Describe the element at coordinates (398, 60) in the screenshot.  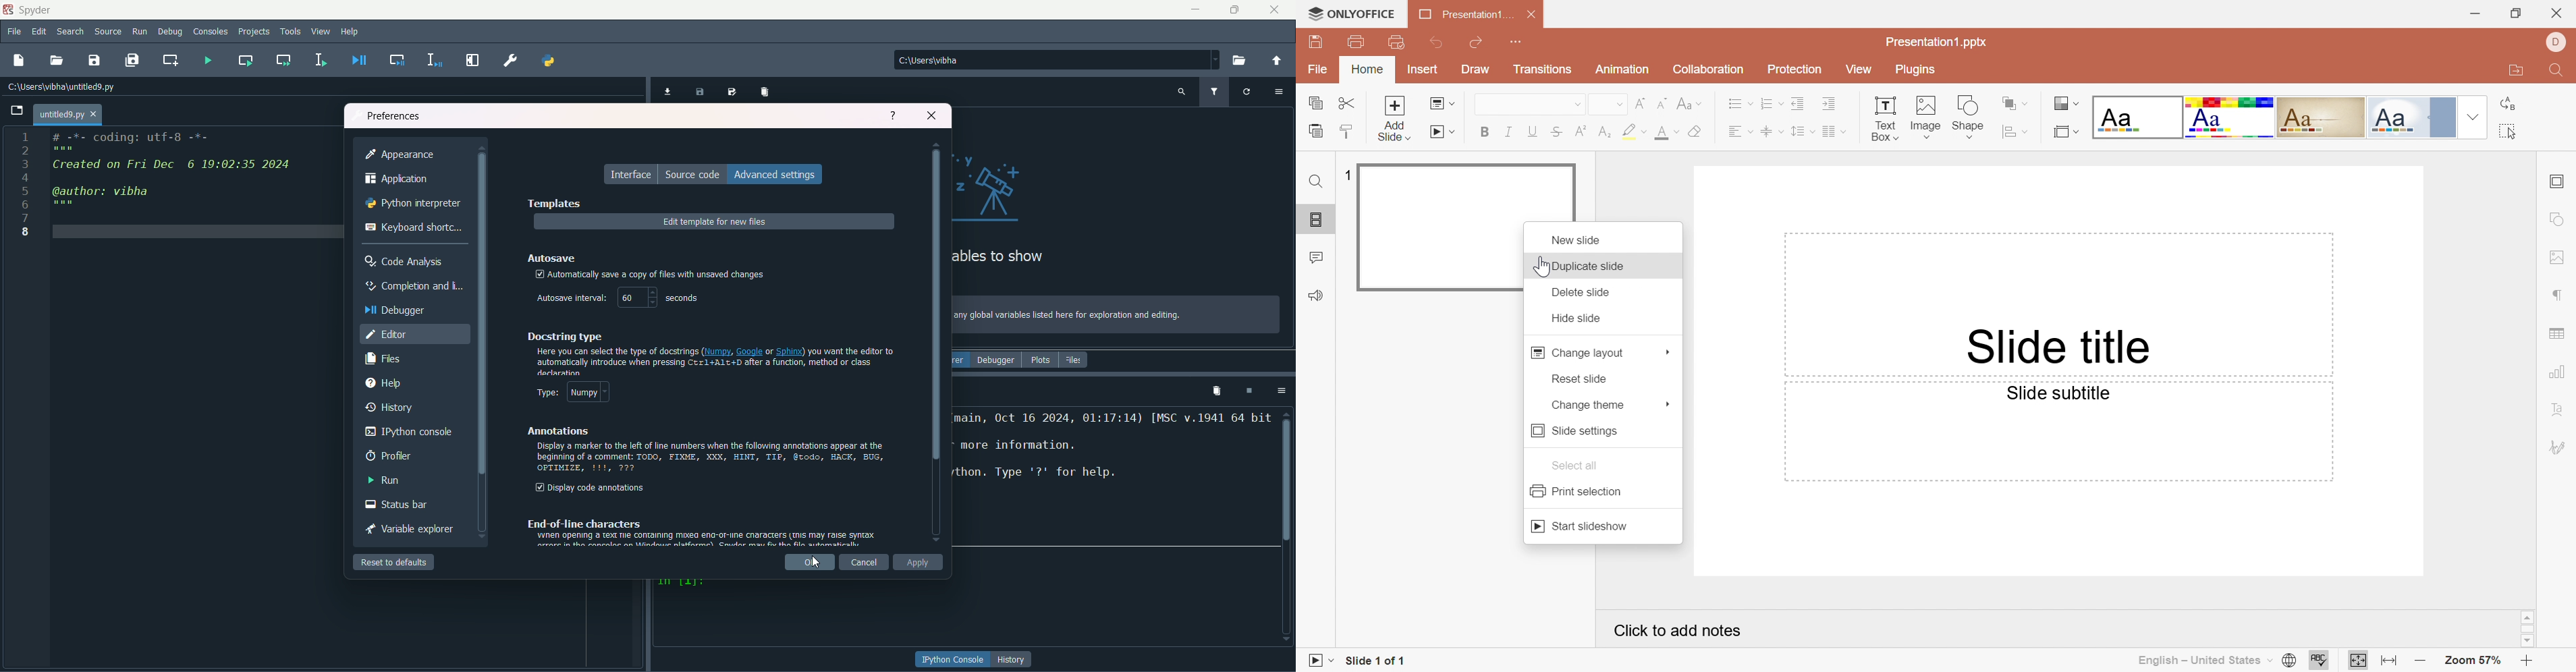
I see `debug cell` at that location.